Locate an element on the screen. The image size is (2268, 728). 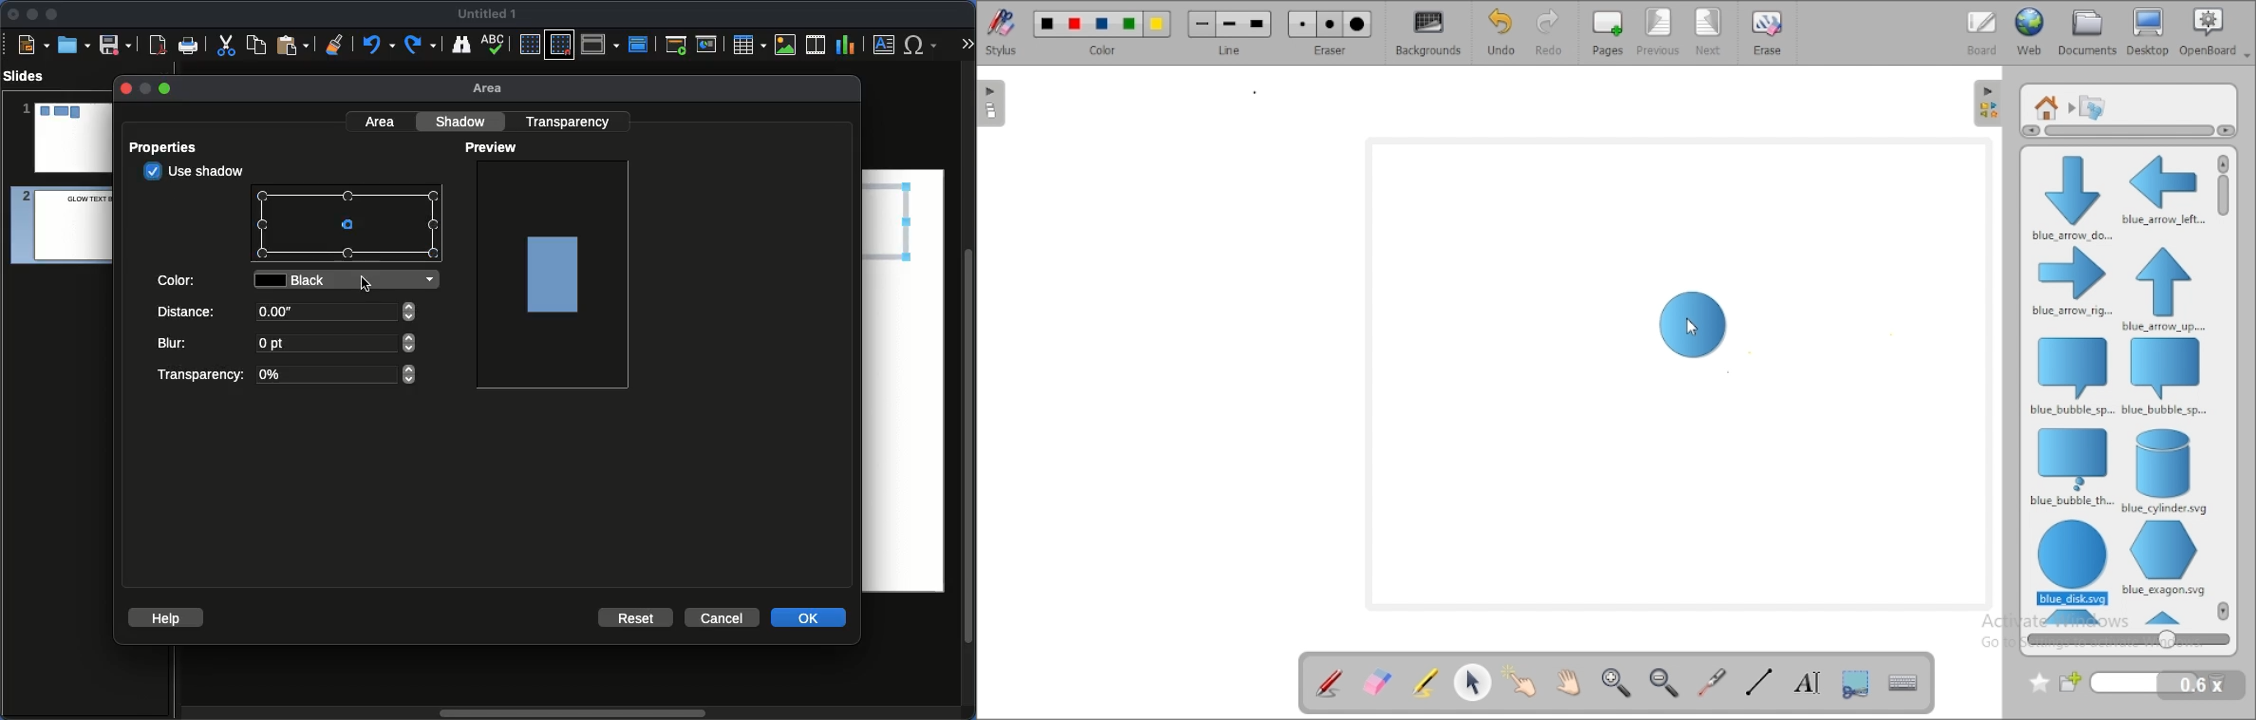
Close is located at coordinates (14, 14).